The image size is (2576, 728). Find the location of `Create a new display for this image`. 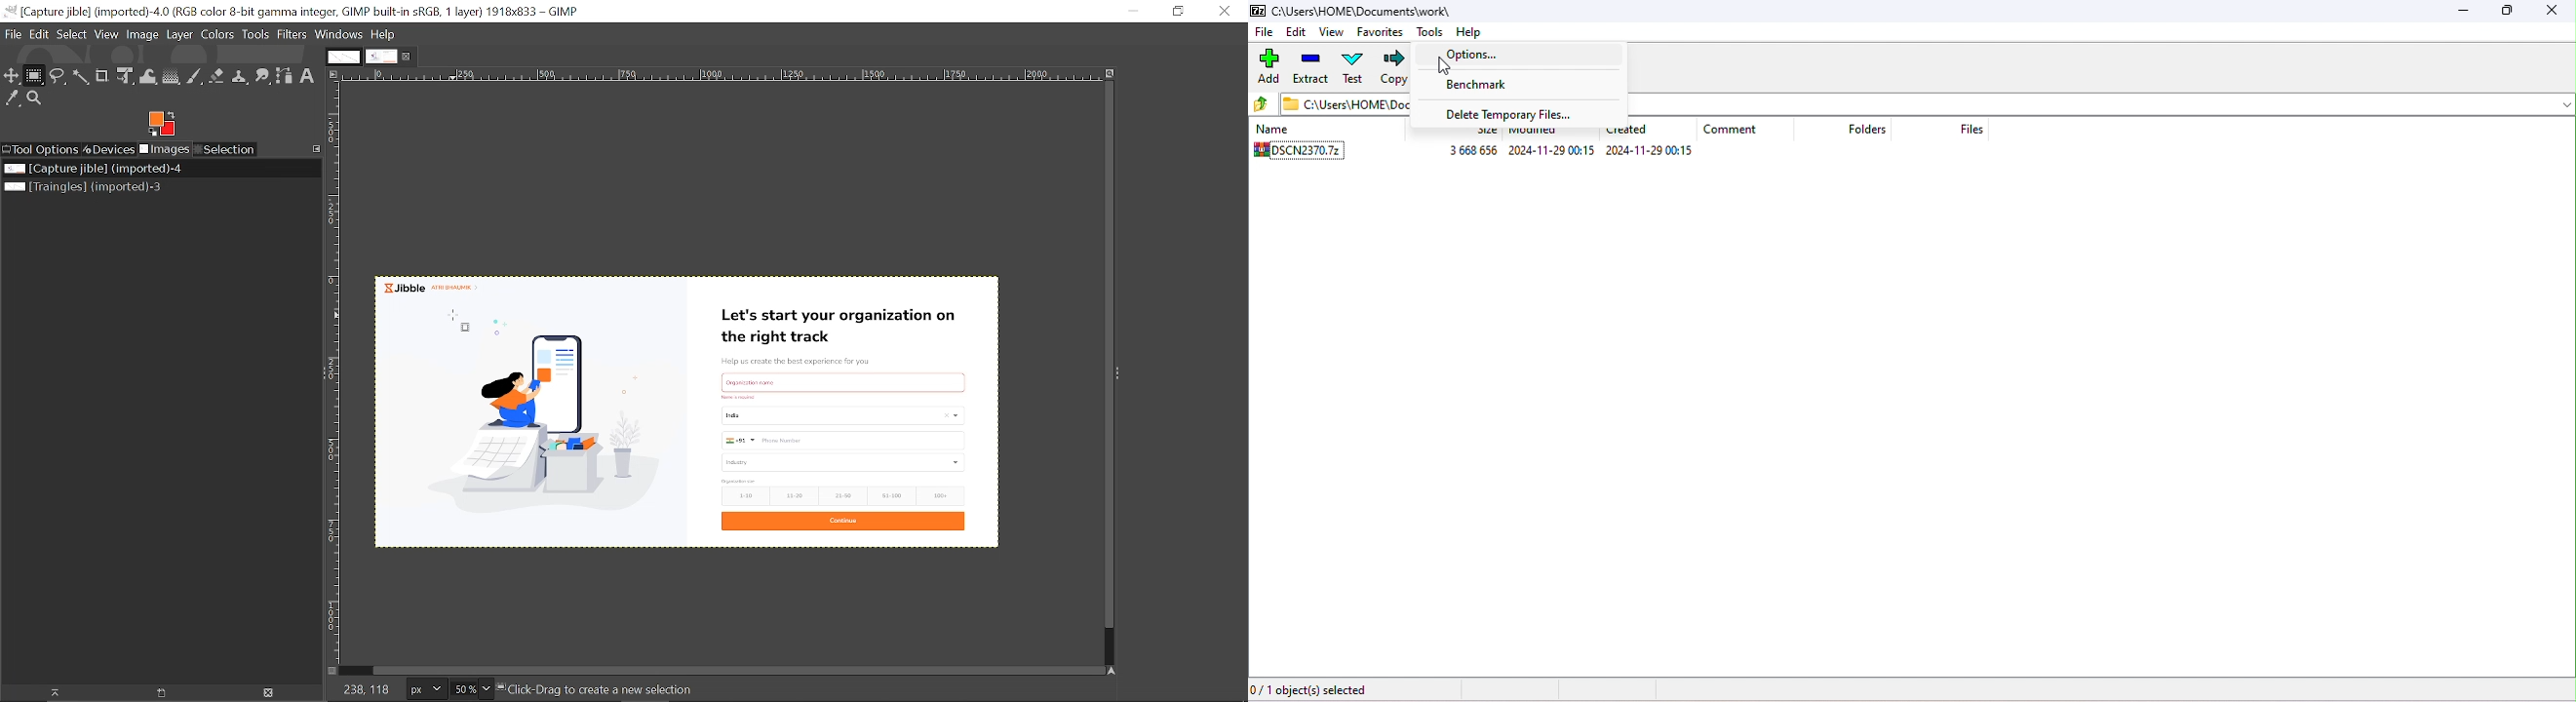

Create a new display for this image is located at coordinates (168, 692).